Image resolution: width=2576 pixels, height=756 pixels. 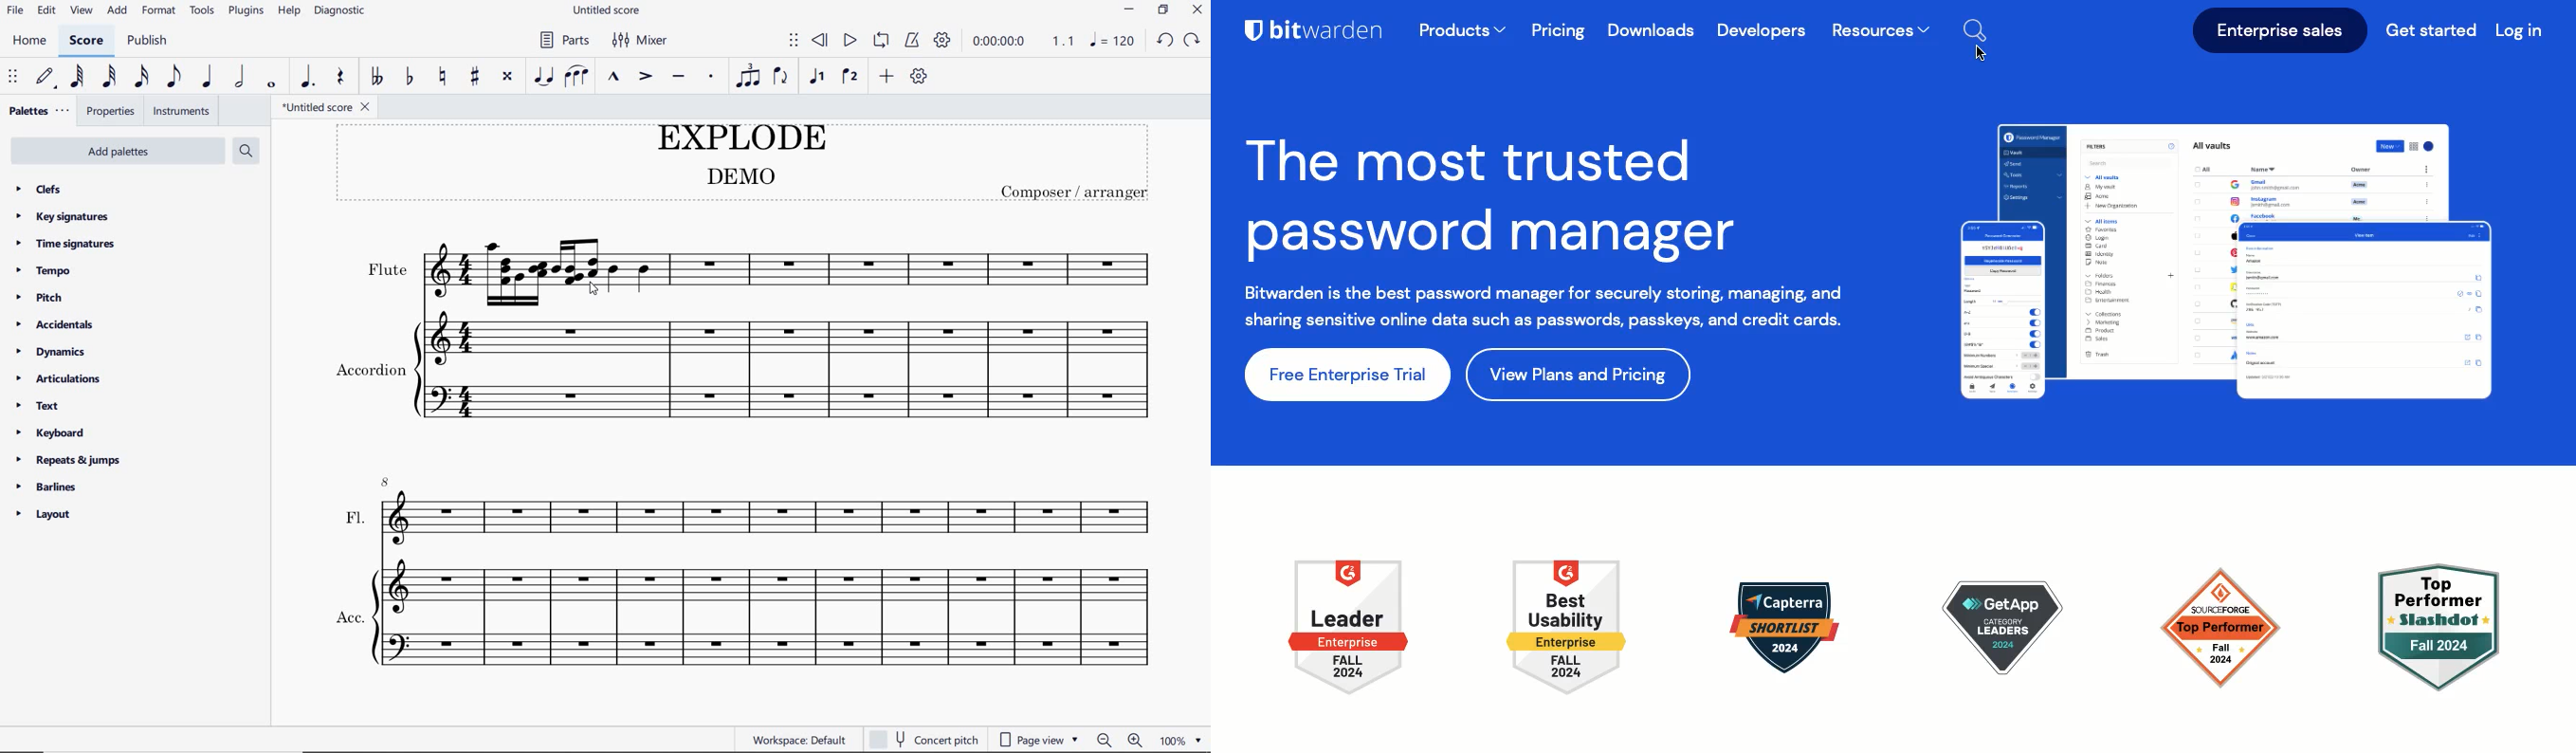 I want to click on 16th note, so click(x=143, y=78).